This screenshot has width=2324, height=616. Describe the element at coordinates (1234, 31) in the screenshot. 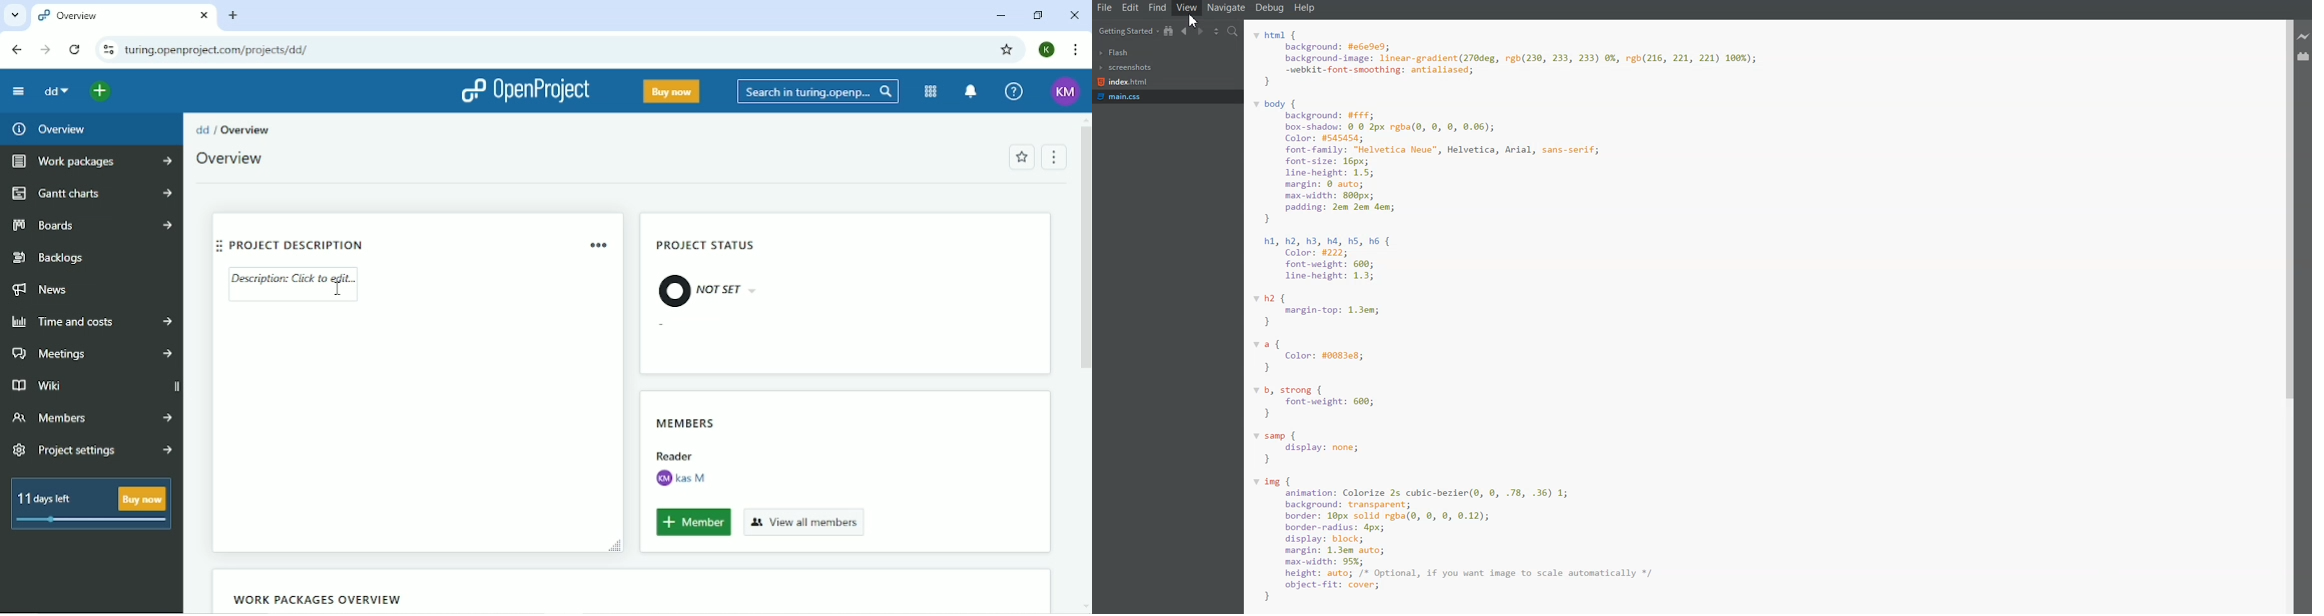

I see `find in files` at that location.